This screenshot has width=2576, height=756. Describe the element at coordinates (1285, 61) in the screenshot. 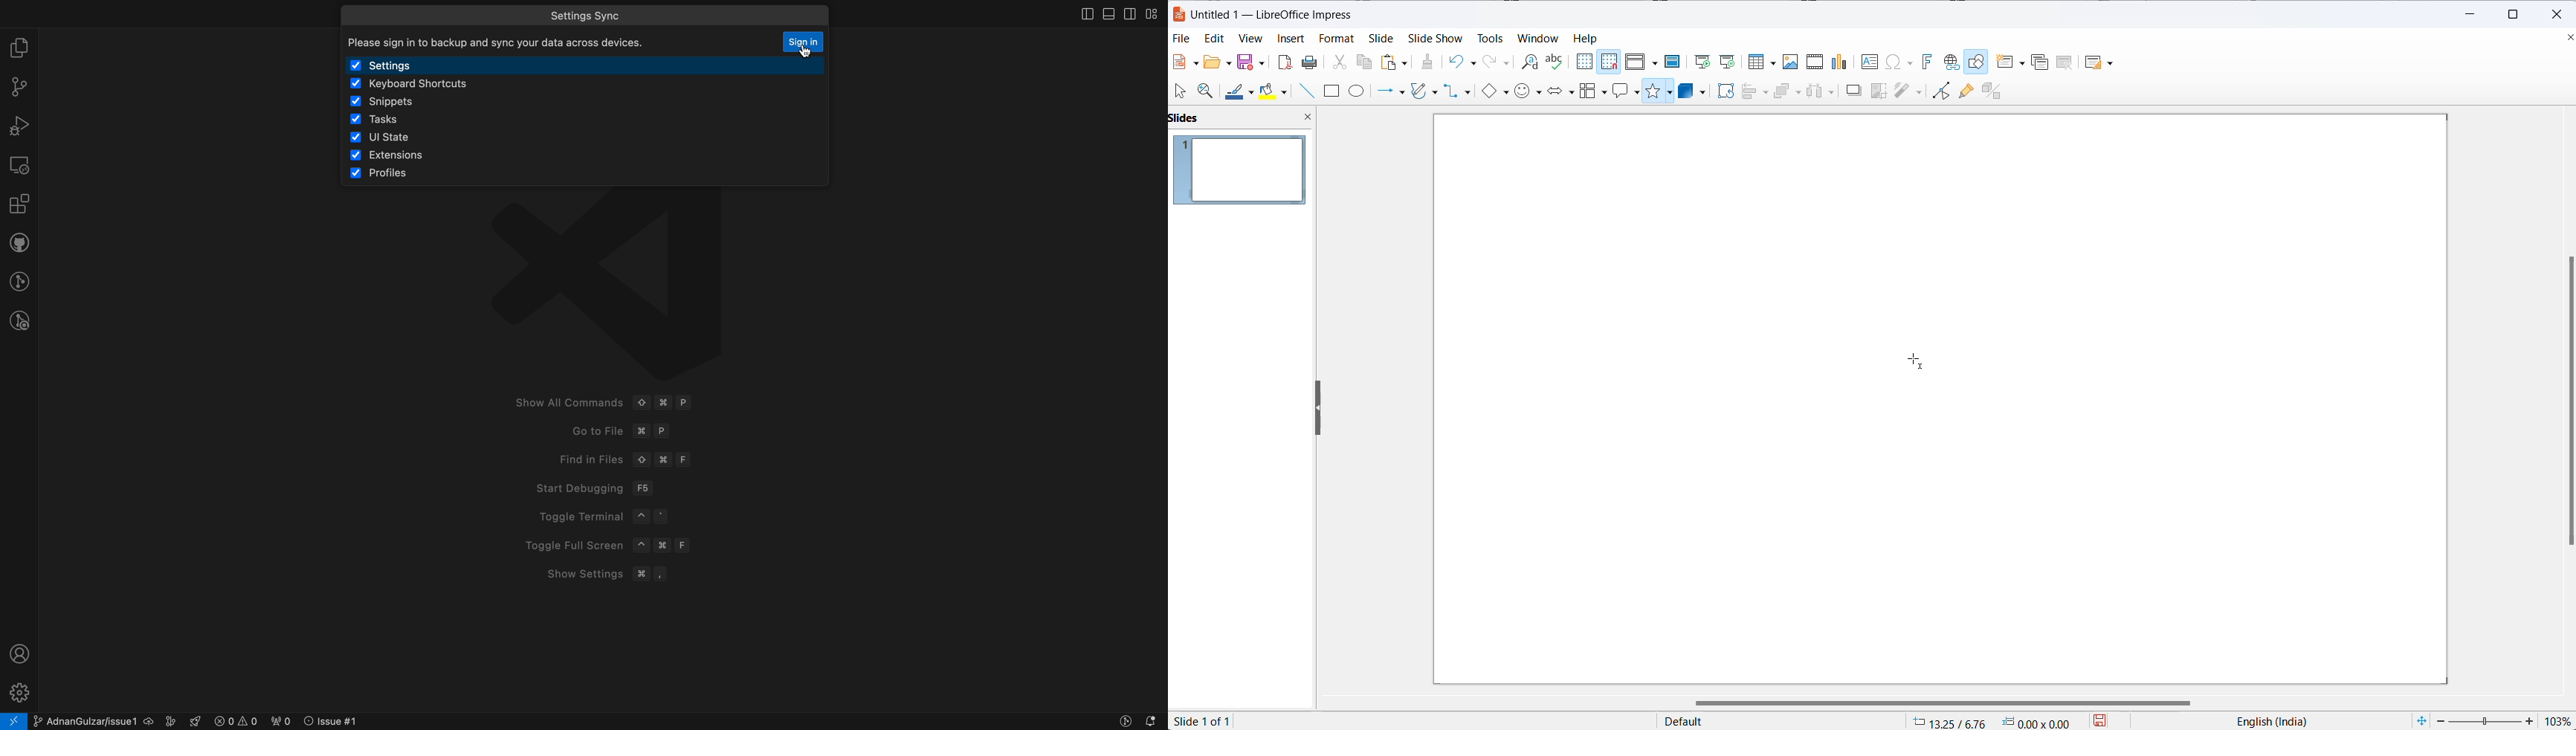

I see `export as pdf ` at that location.